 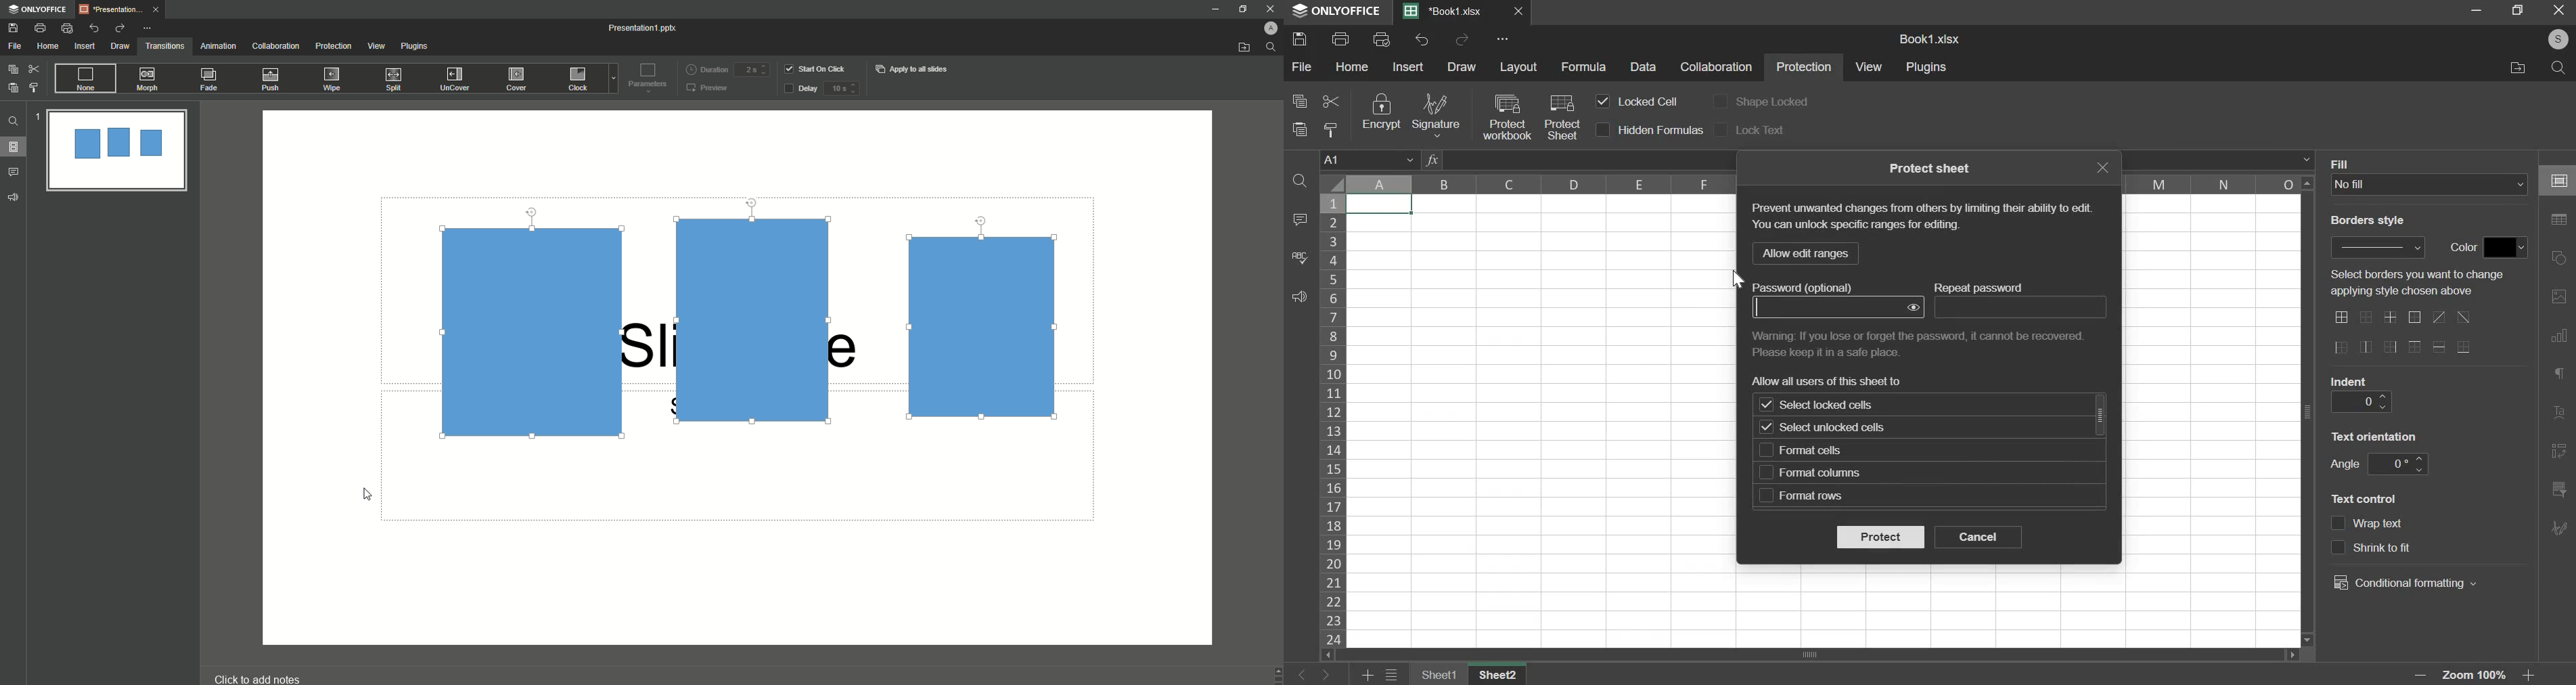 What do you see at coordinates (14, 197) in the screenshot?
I see `Feedback` at bounding box center [14, 197].